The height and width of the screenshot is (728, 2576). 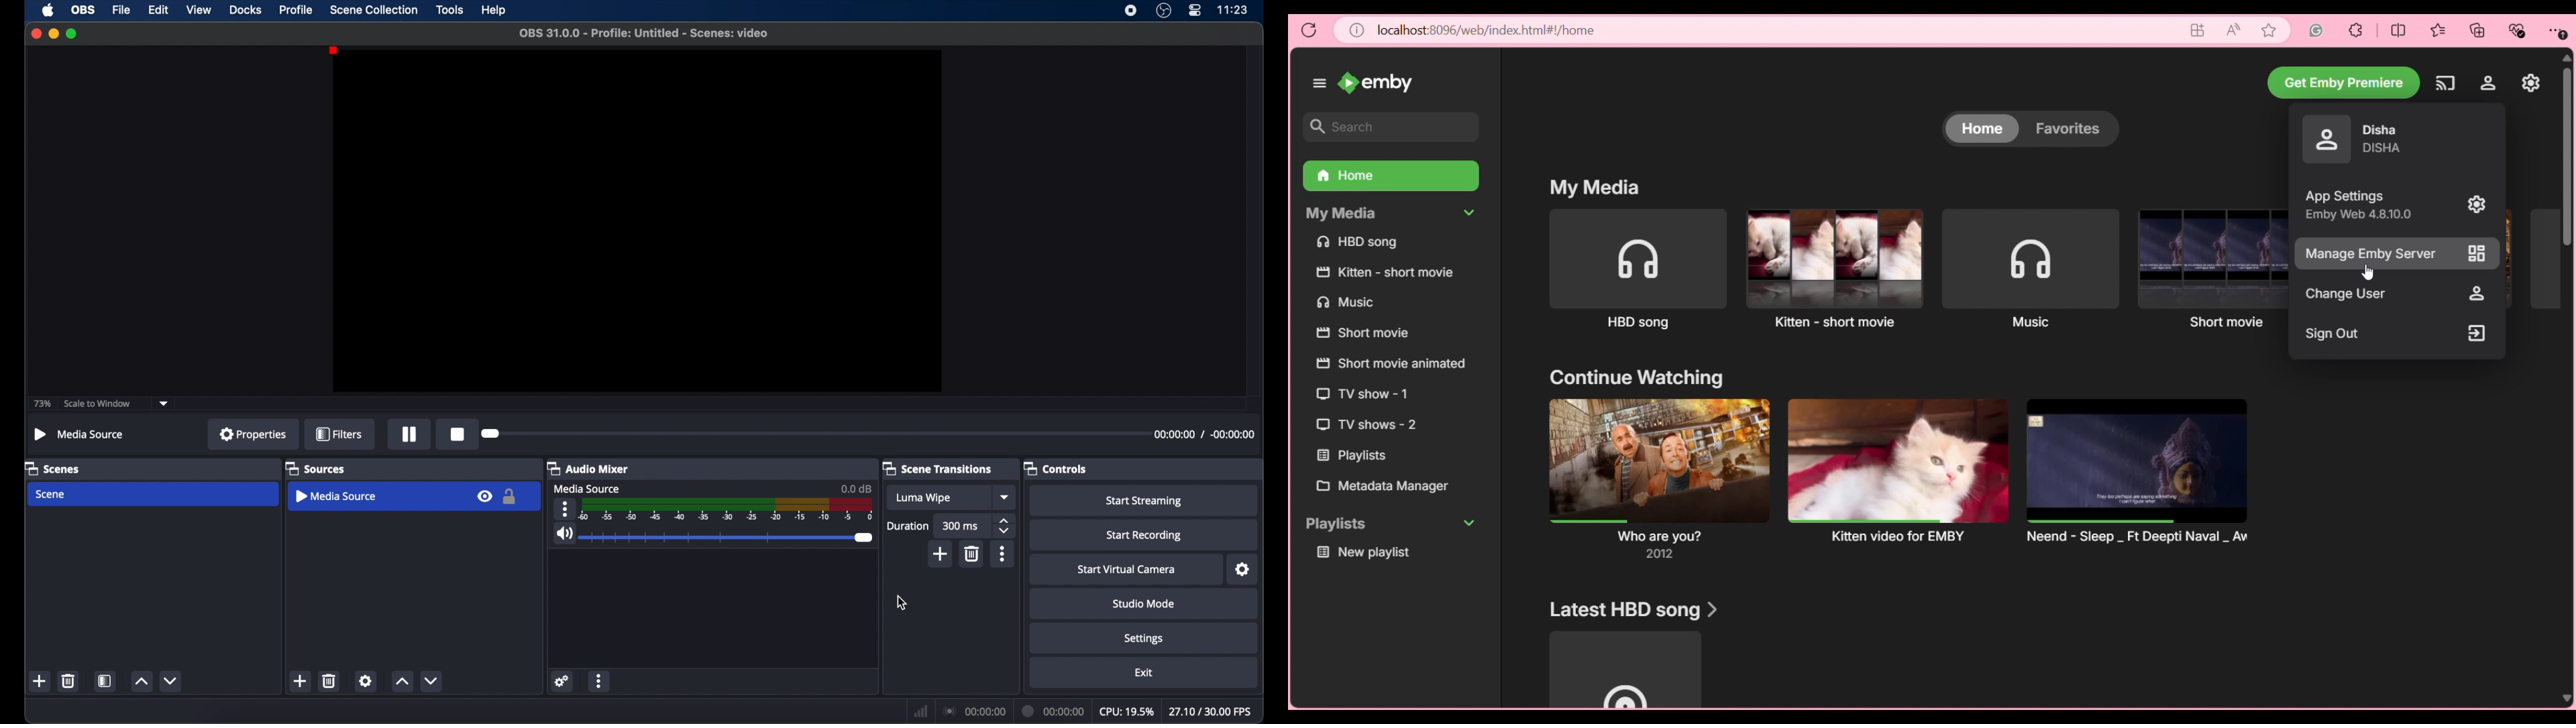 I want to click on minimize, so click(x=53, y=34).